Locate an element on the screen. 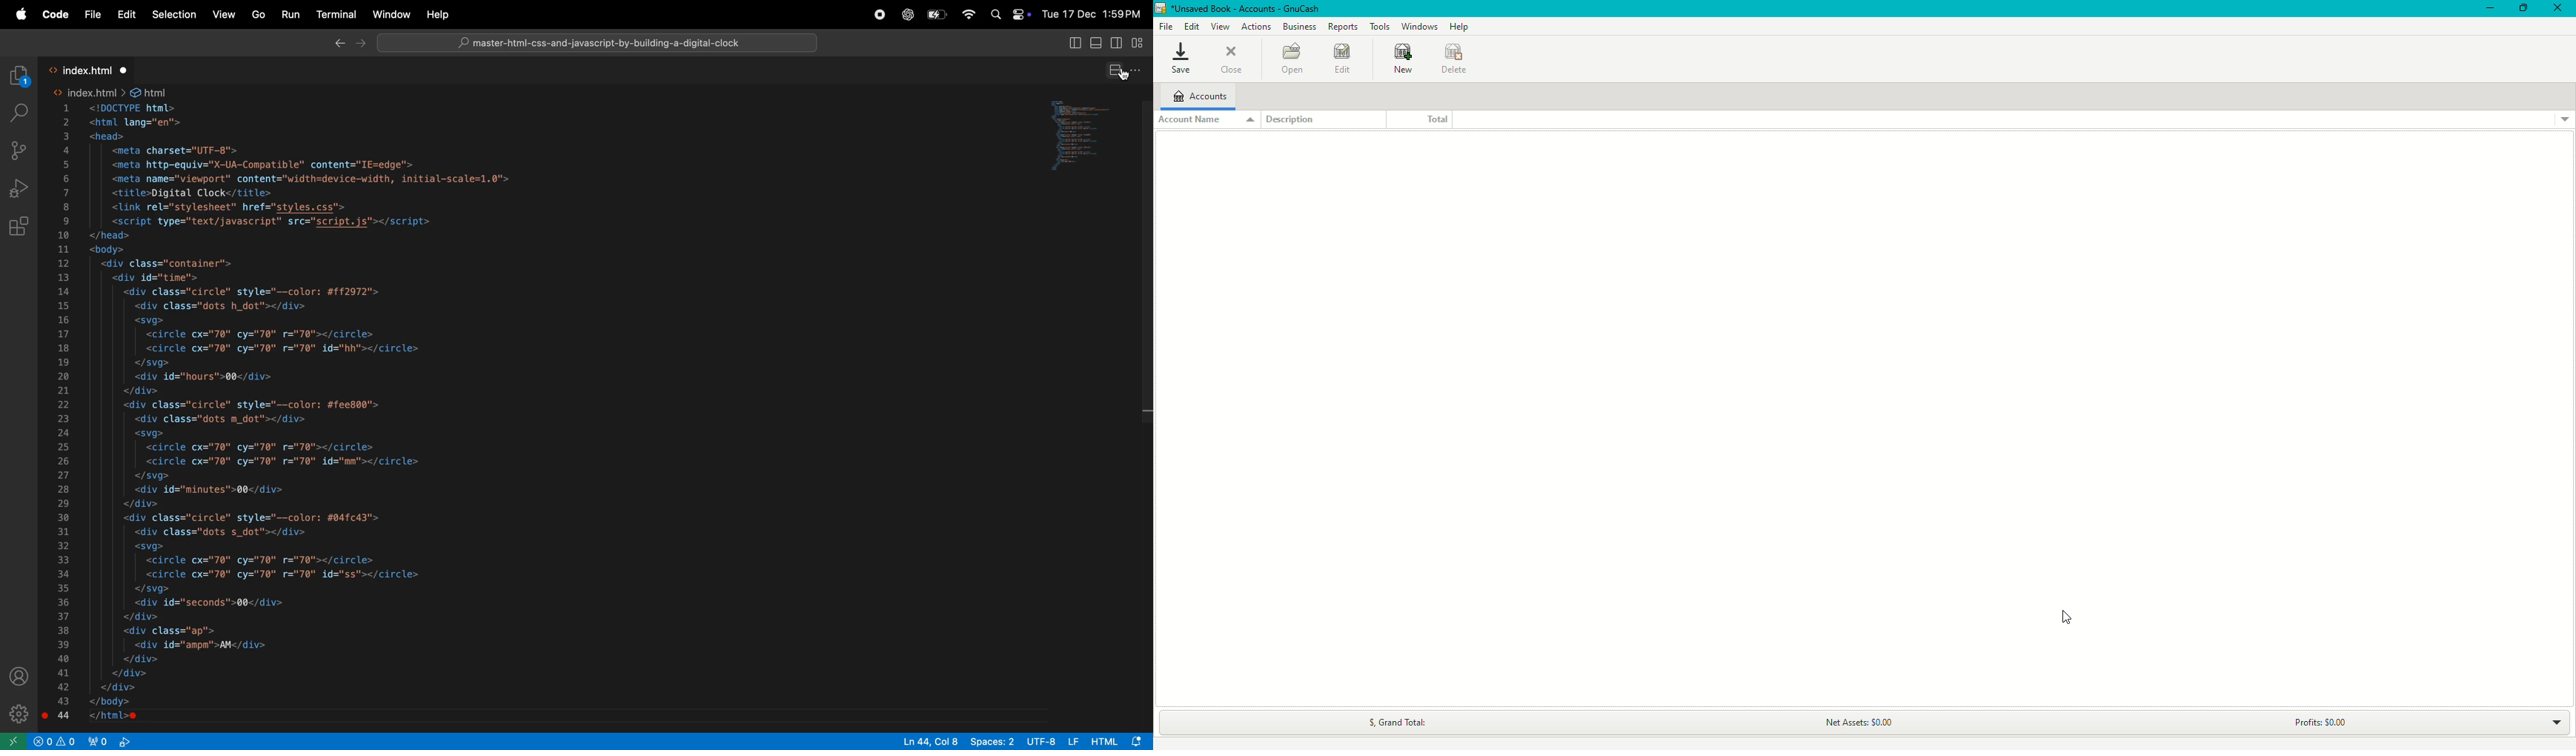 This screenshot has width=2576, height=756. record is located at coordinates (879, 15).